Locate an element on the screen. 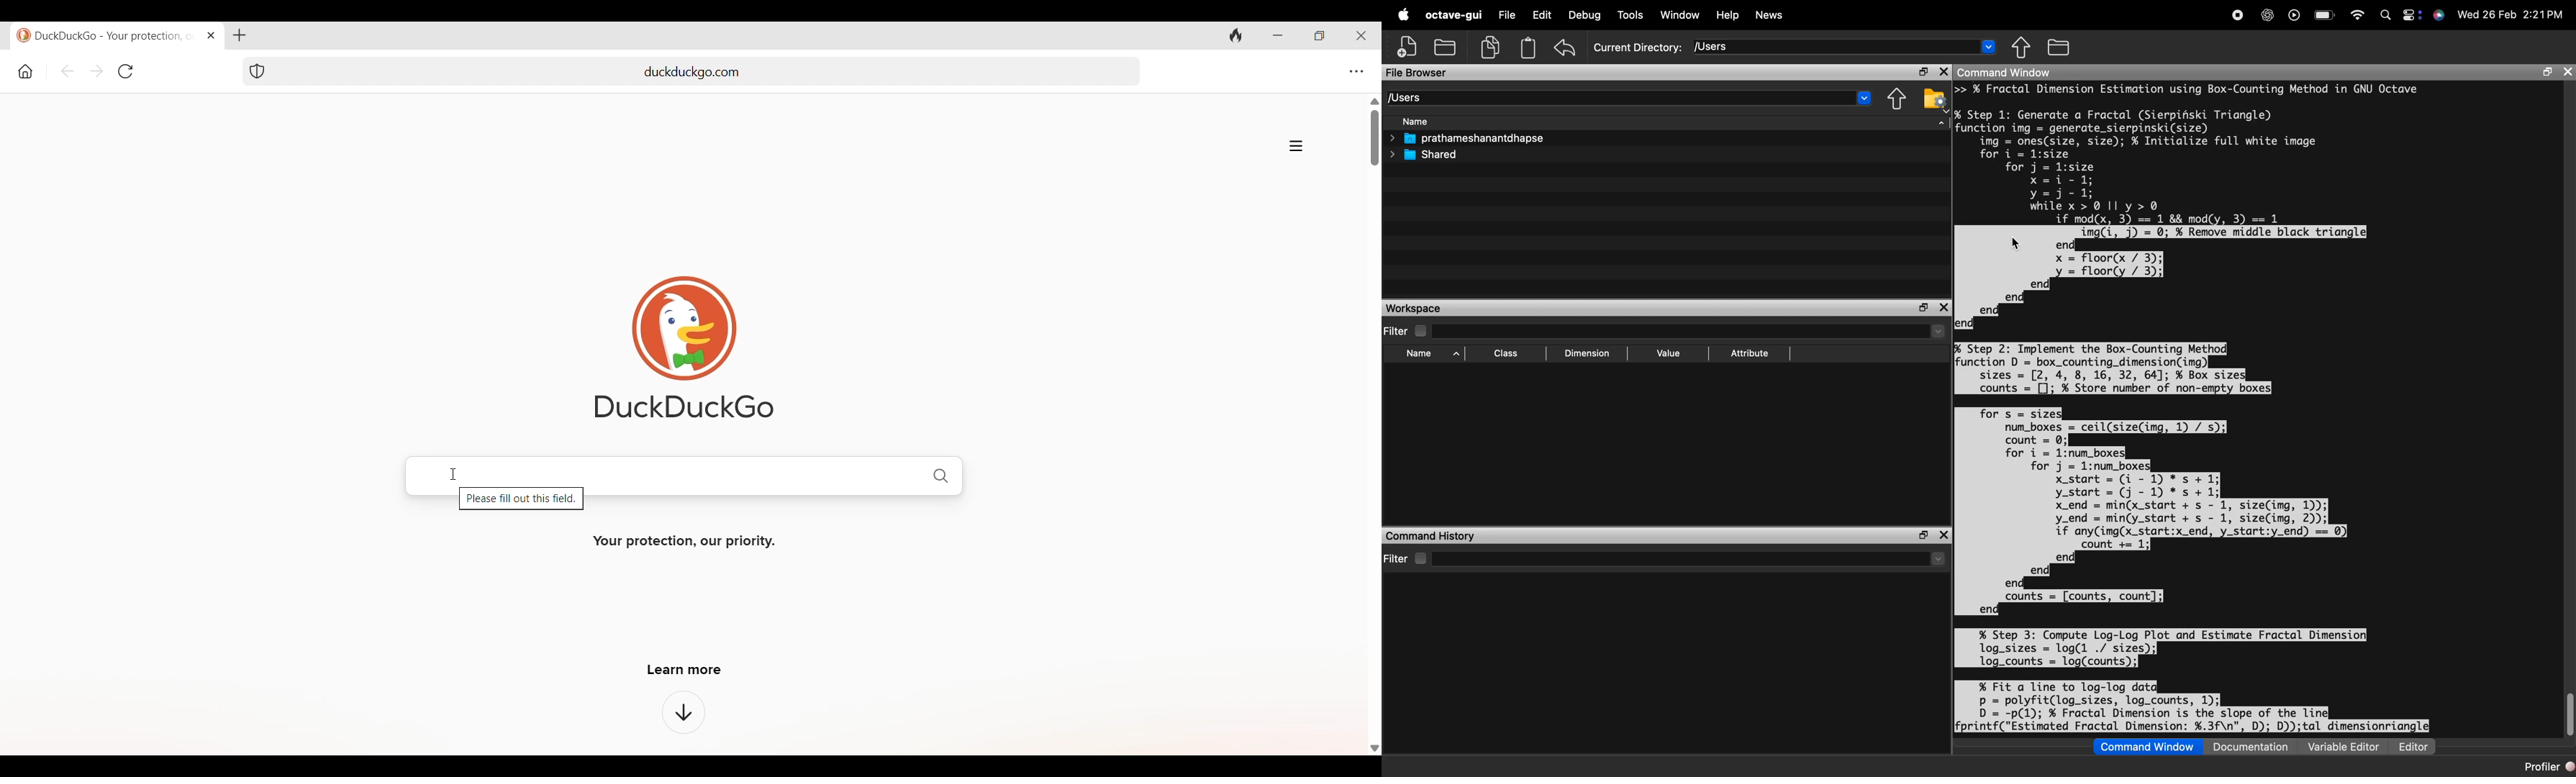 Image resolution: width=2576 pixels, height=784 pixels. Filter is located at coordinates (1407, 560).